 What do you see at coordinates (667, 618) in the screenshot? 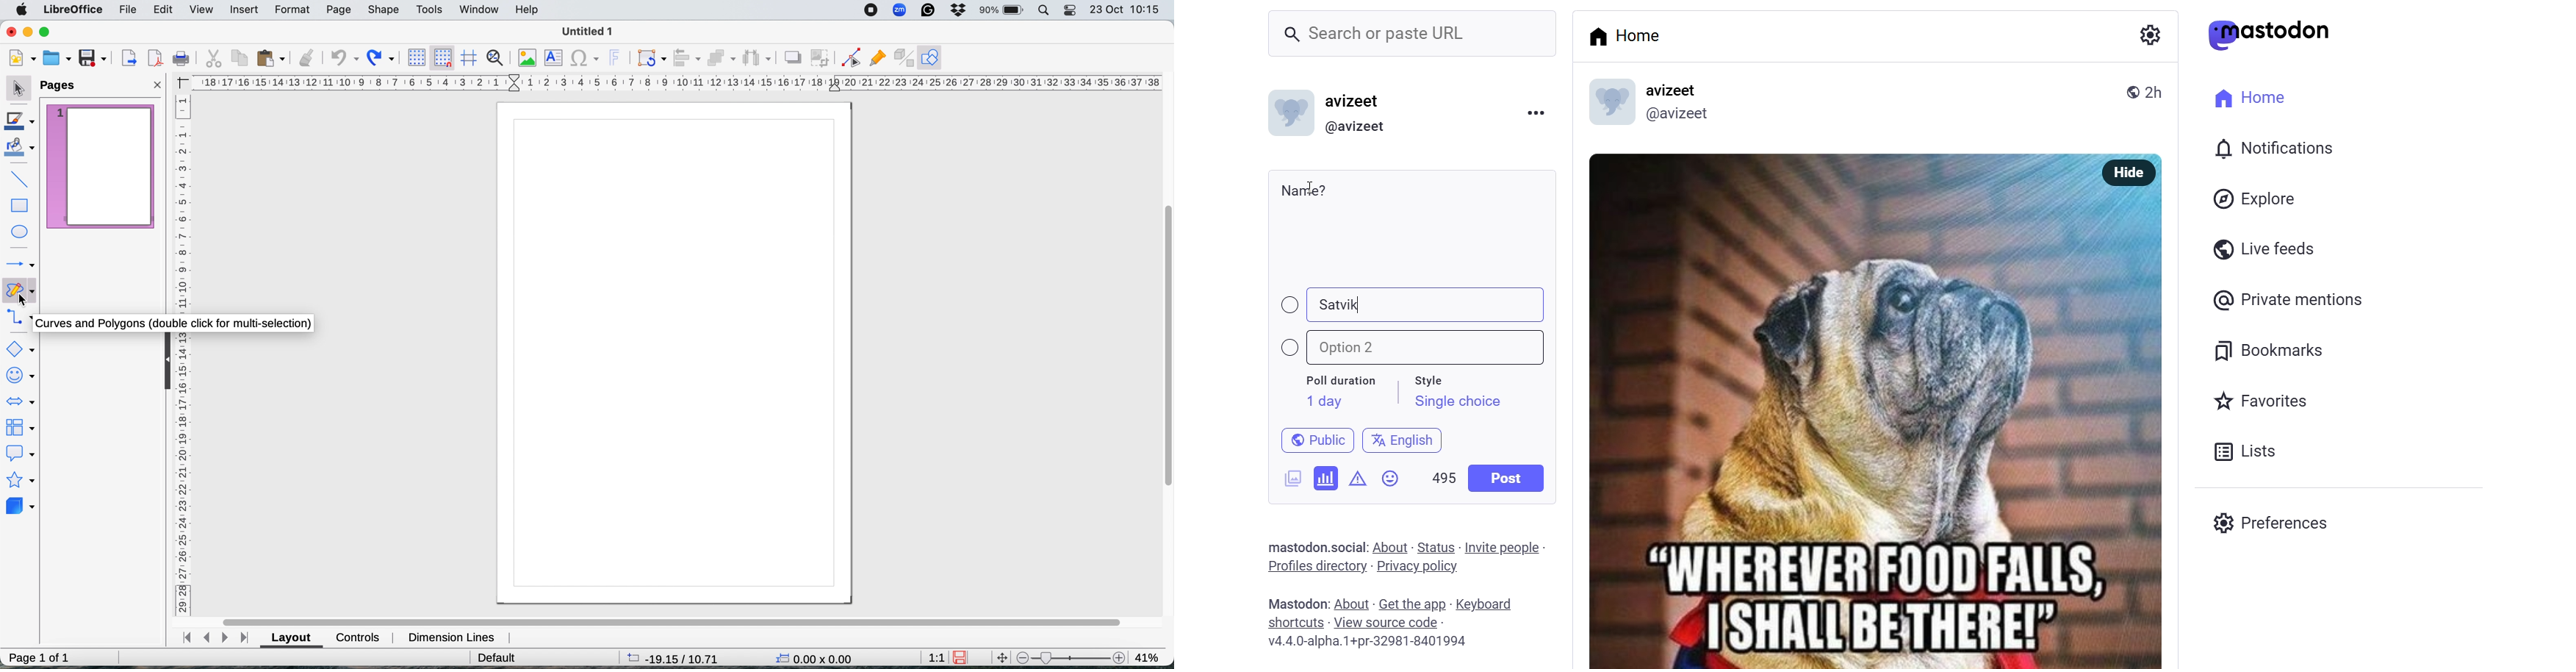
I see `horiztonal scroll bar` at bounding box center [667, 618].